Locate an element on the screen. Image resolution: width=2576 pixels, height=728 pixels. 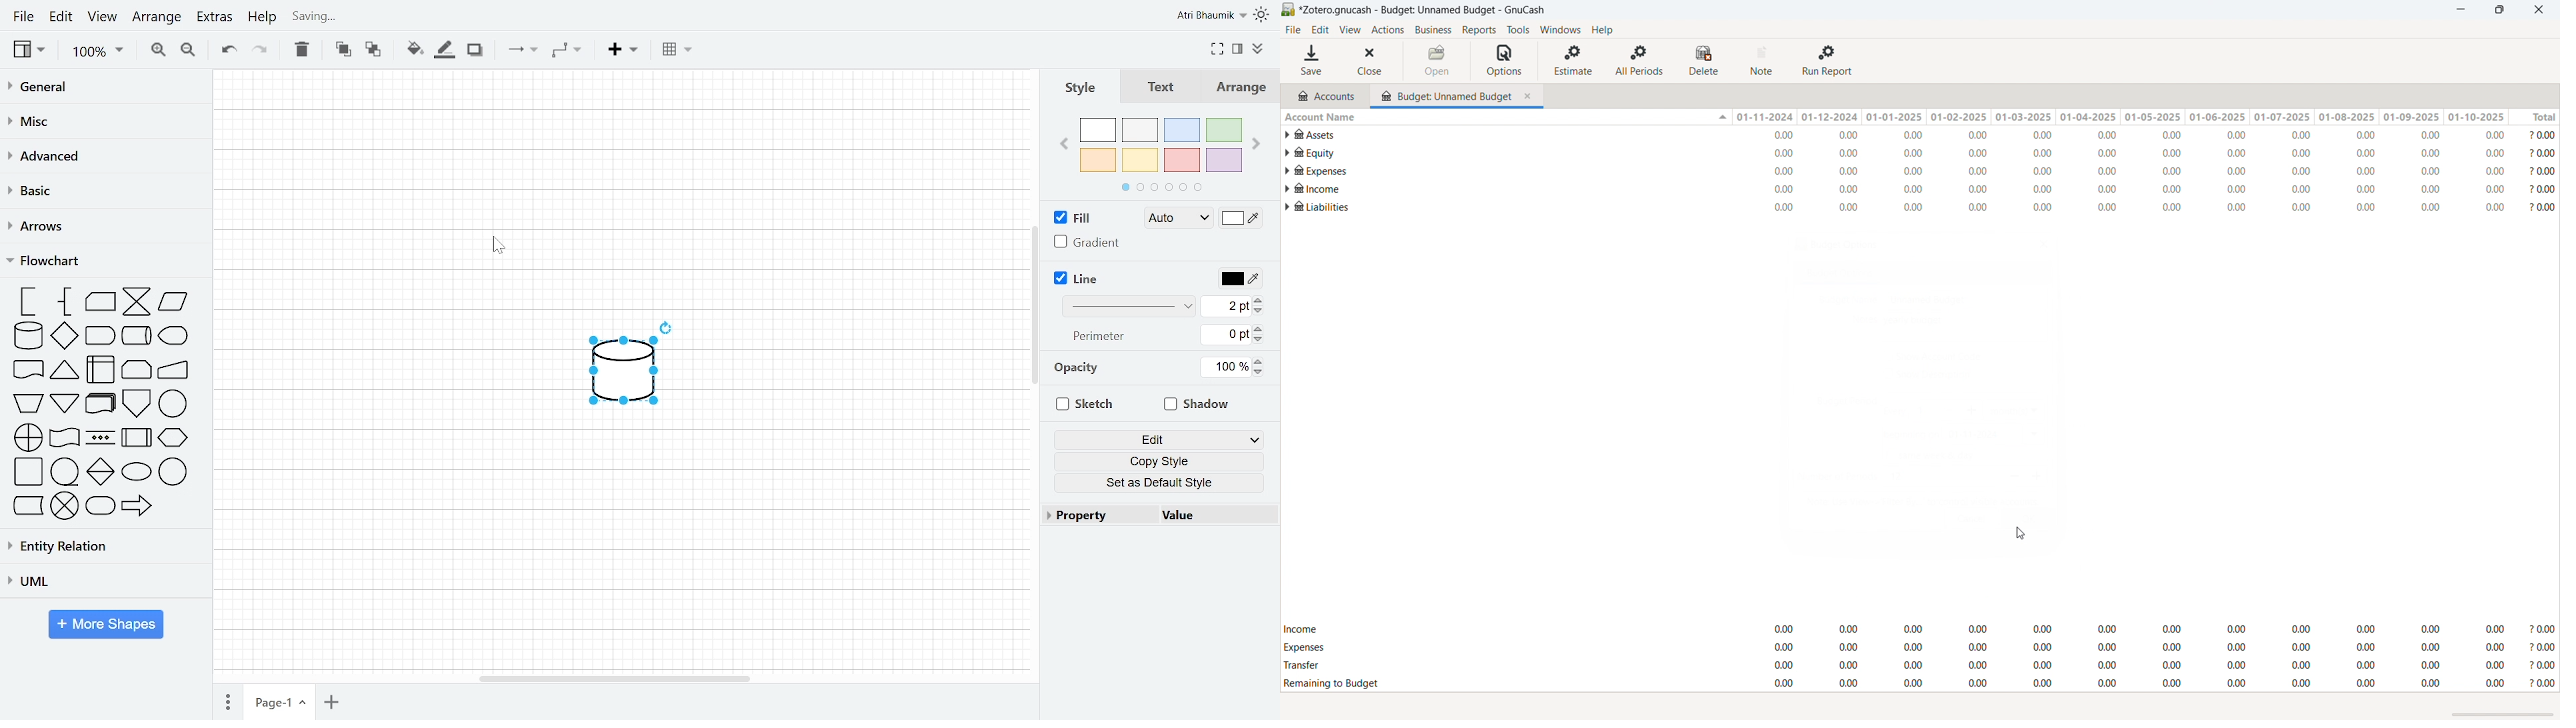
or  is located at coordinates (27, 437).